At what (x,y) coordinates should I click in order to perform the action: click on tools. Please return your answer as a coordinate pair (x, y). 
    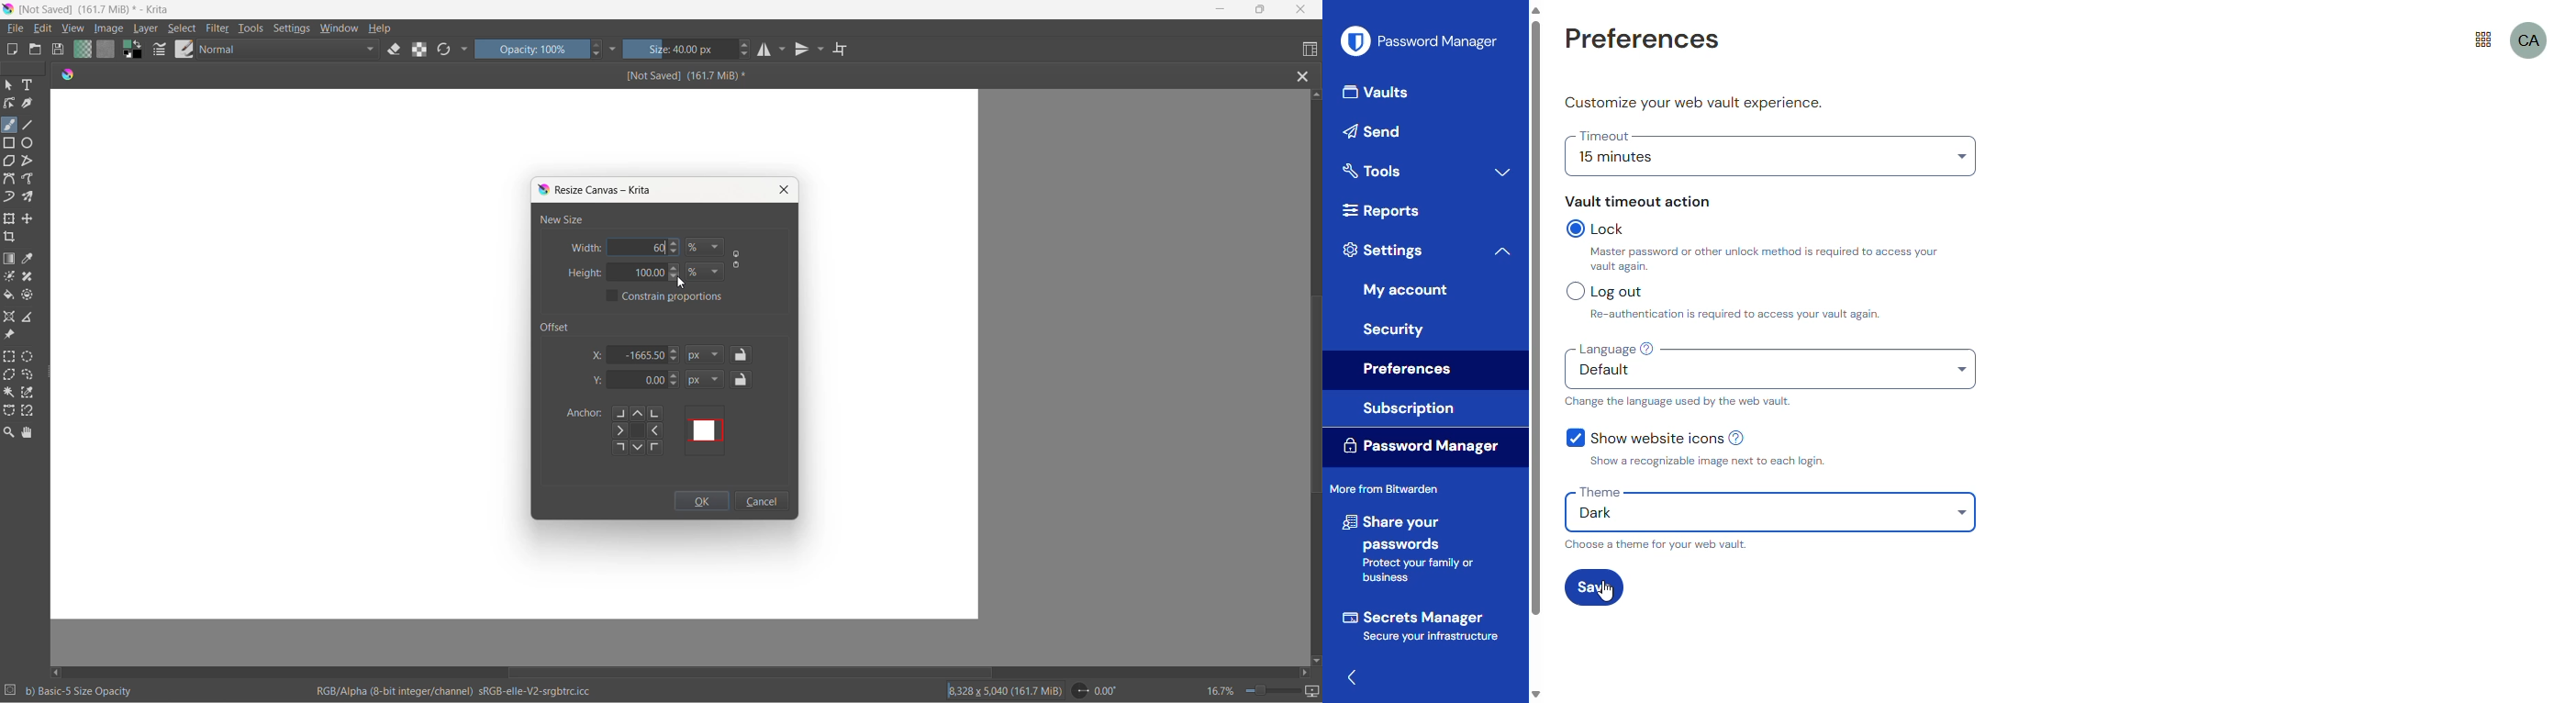
    Looking at the image, I should click on (253, 31).